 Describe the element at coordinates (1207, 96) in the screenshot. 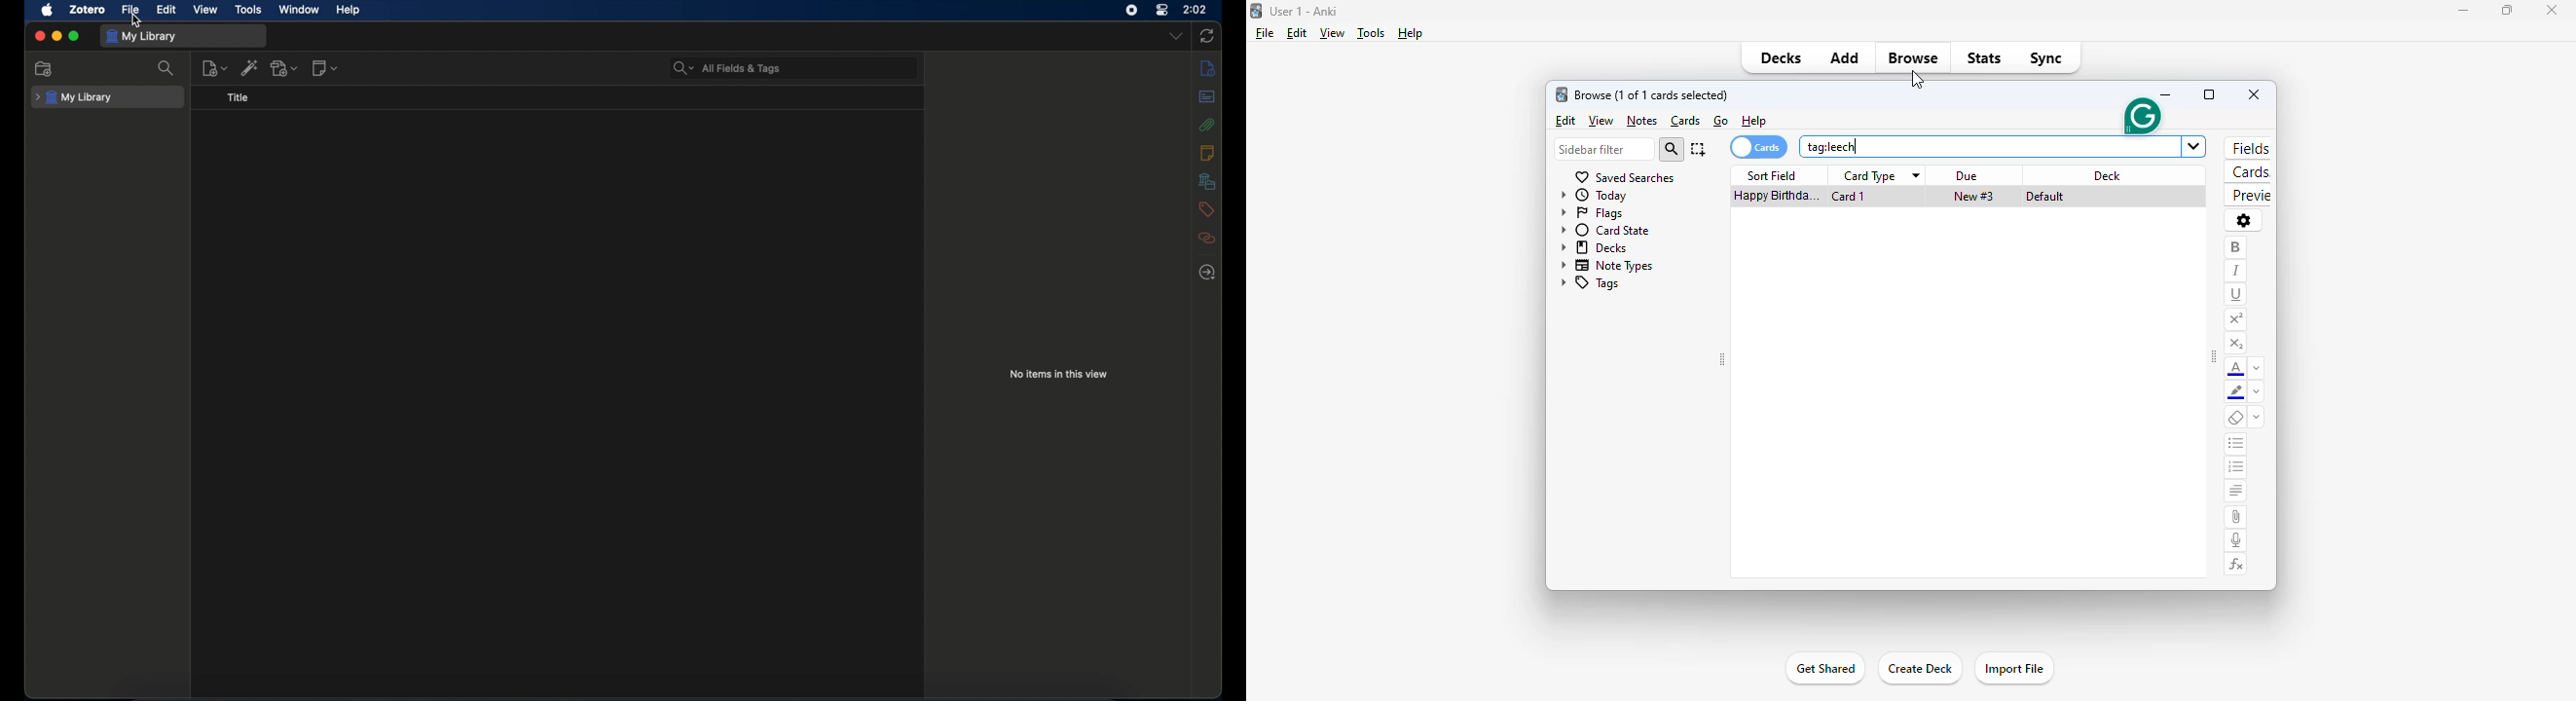

I see `abstract` at that location.